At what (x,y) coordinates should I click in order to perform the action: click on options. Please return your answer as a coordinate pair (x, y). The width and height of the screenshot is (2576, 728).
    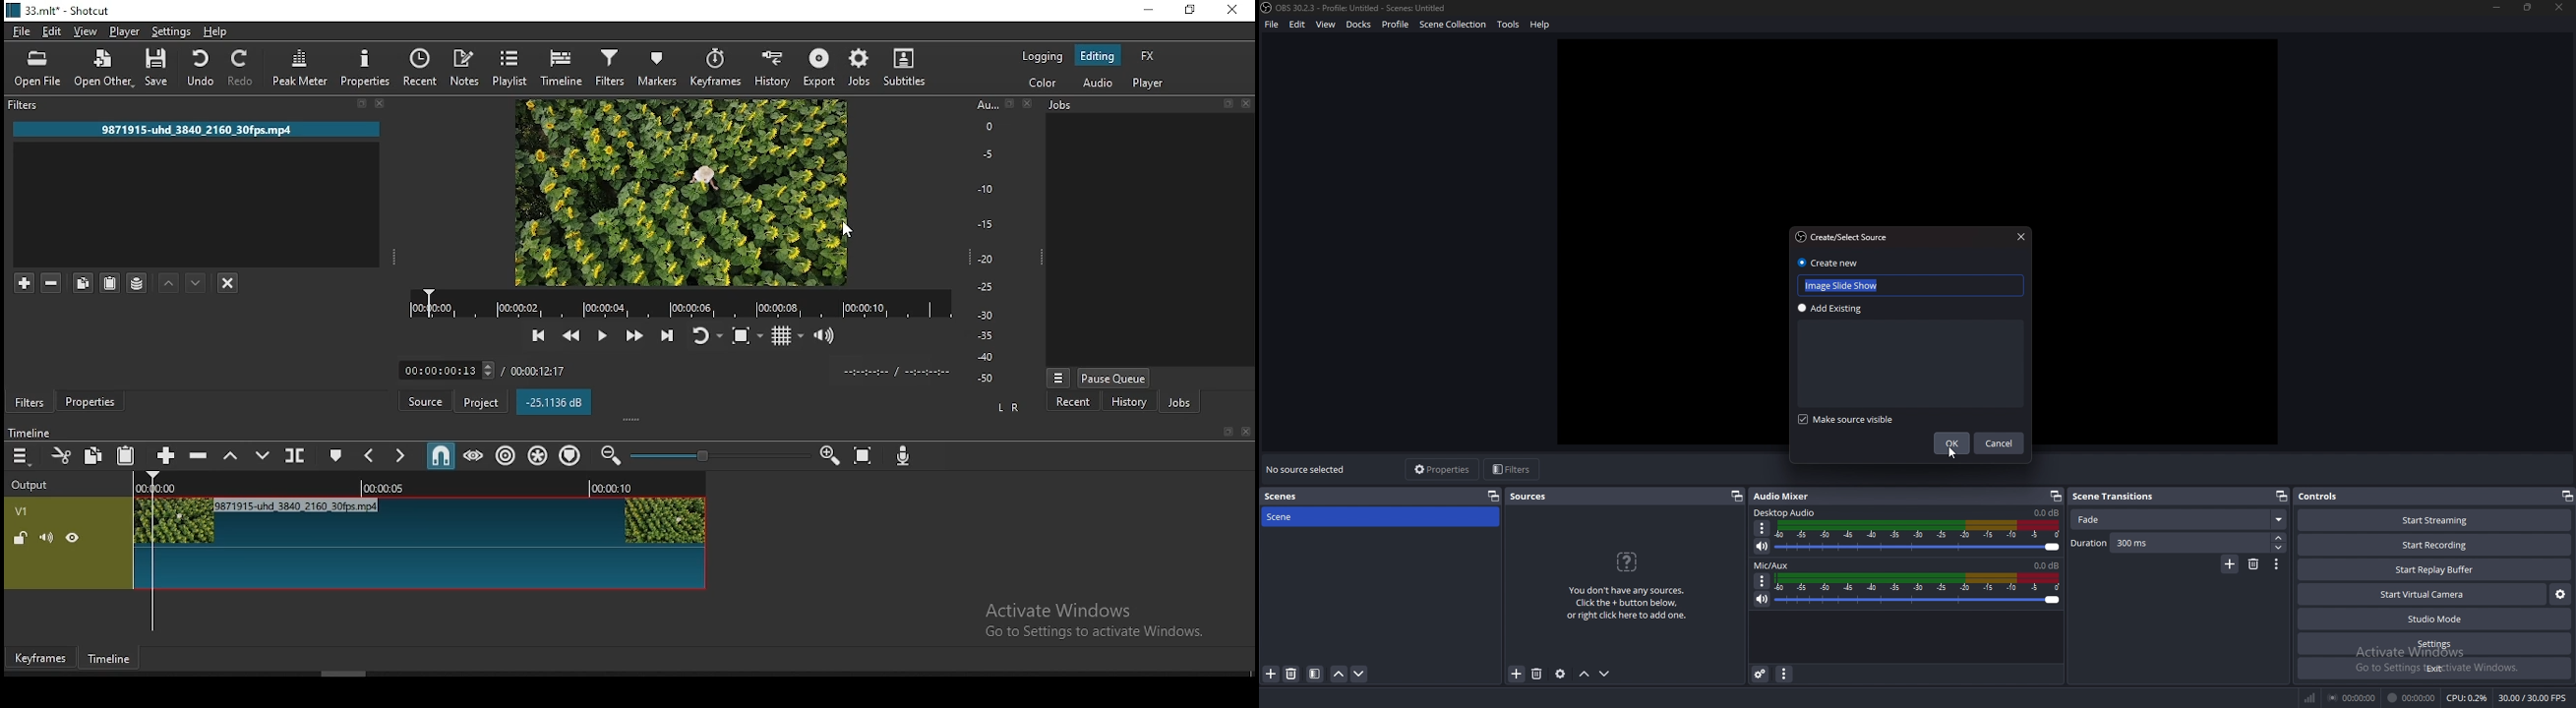
    Looking at the image, I should click on (1763, 528).